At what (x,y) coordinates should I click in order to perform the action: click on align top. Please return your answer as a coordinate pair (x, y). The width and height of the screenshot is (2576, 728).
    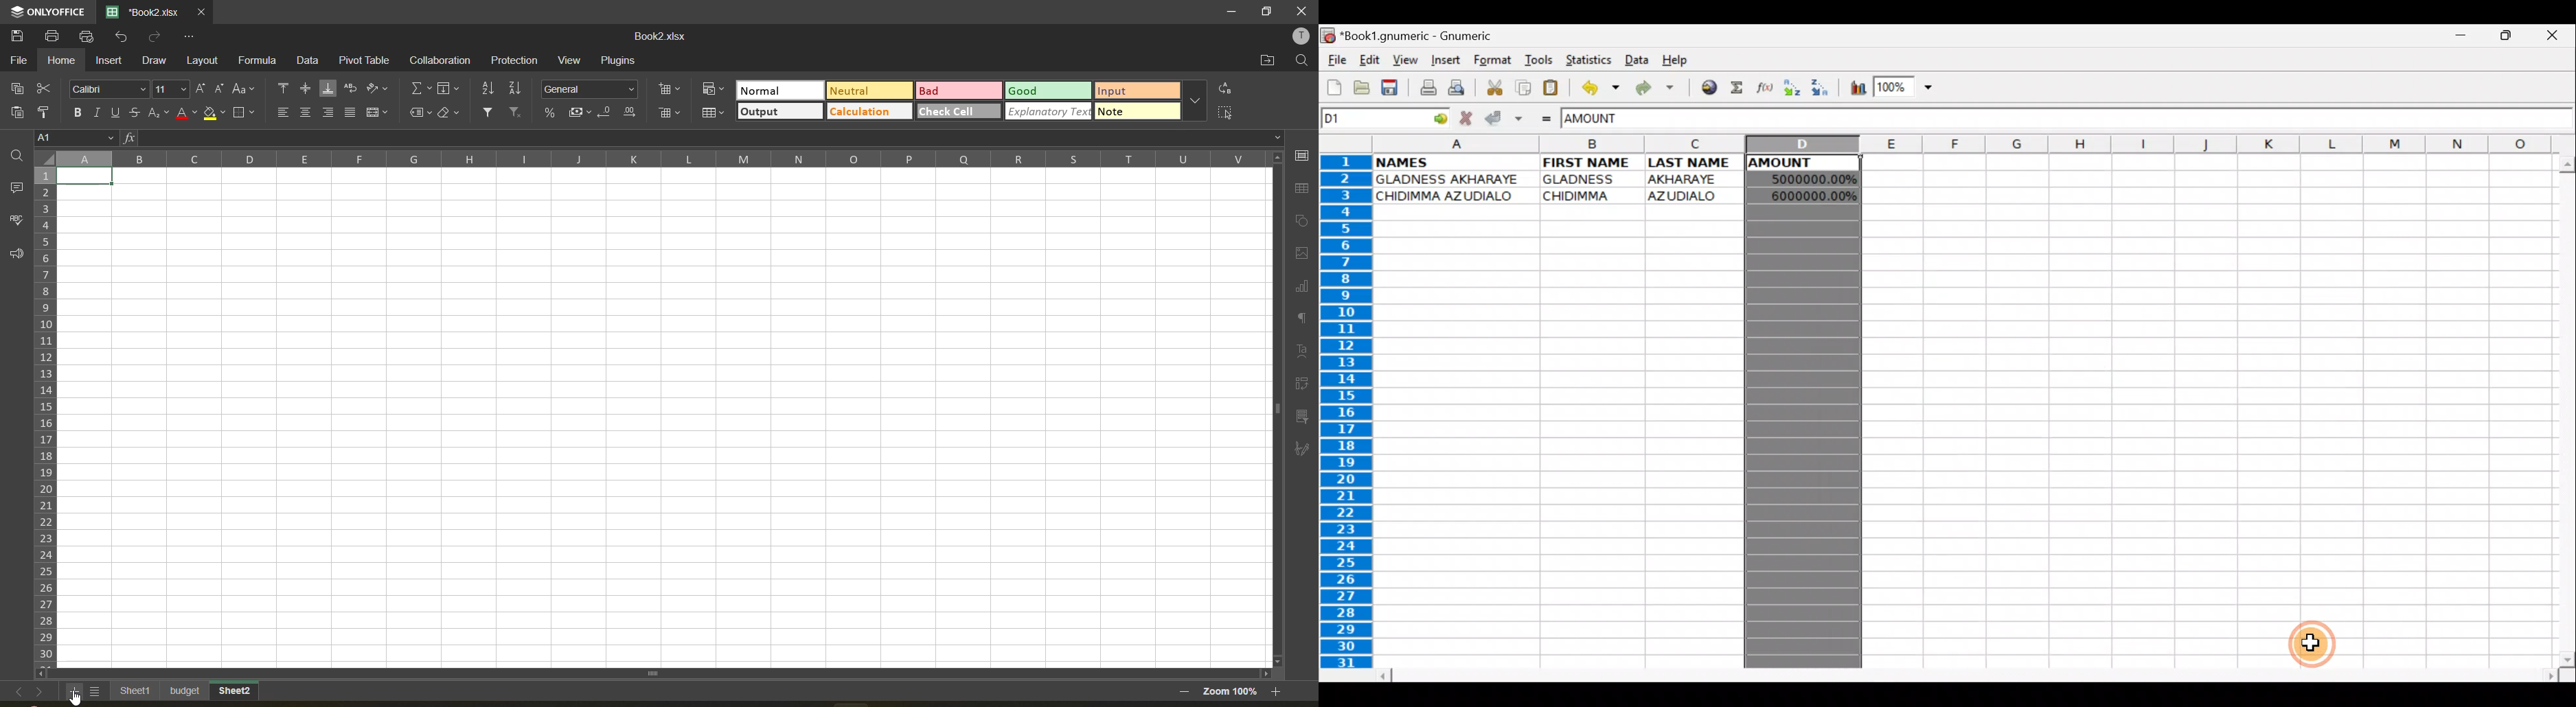
    Looking at the image, I should click on (284, 89).